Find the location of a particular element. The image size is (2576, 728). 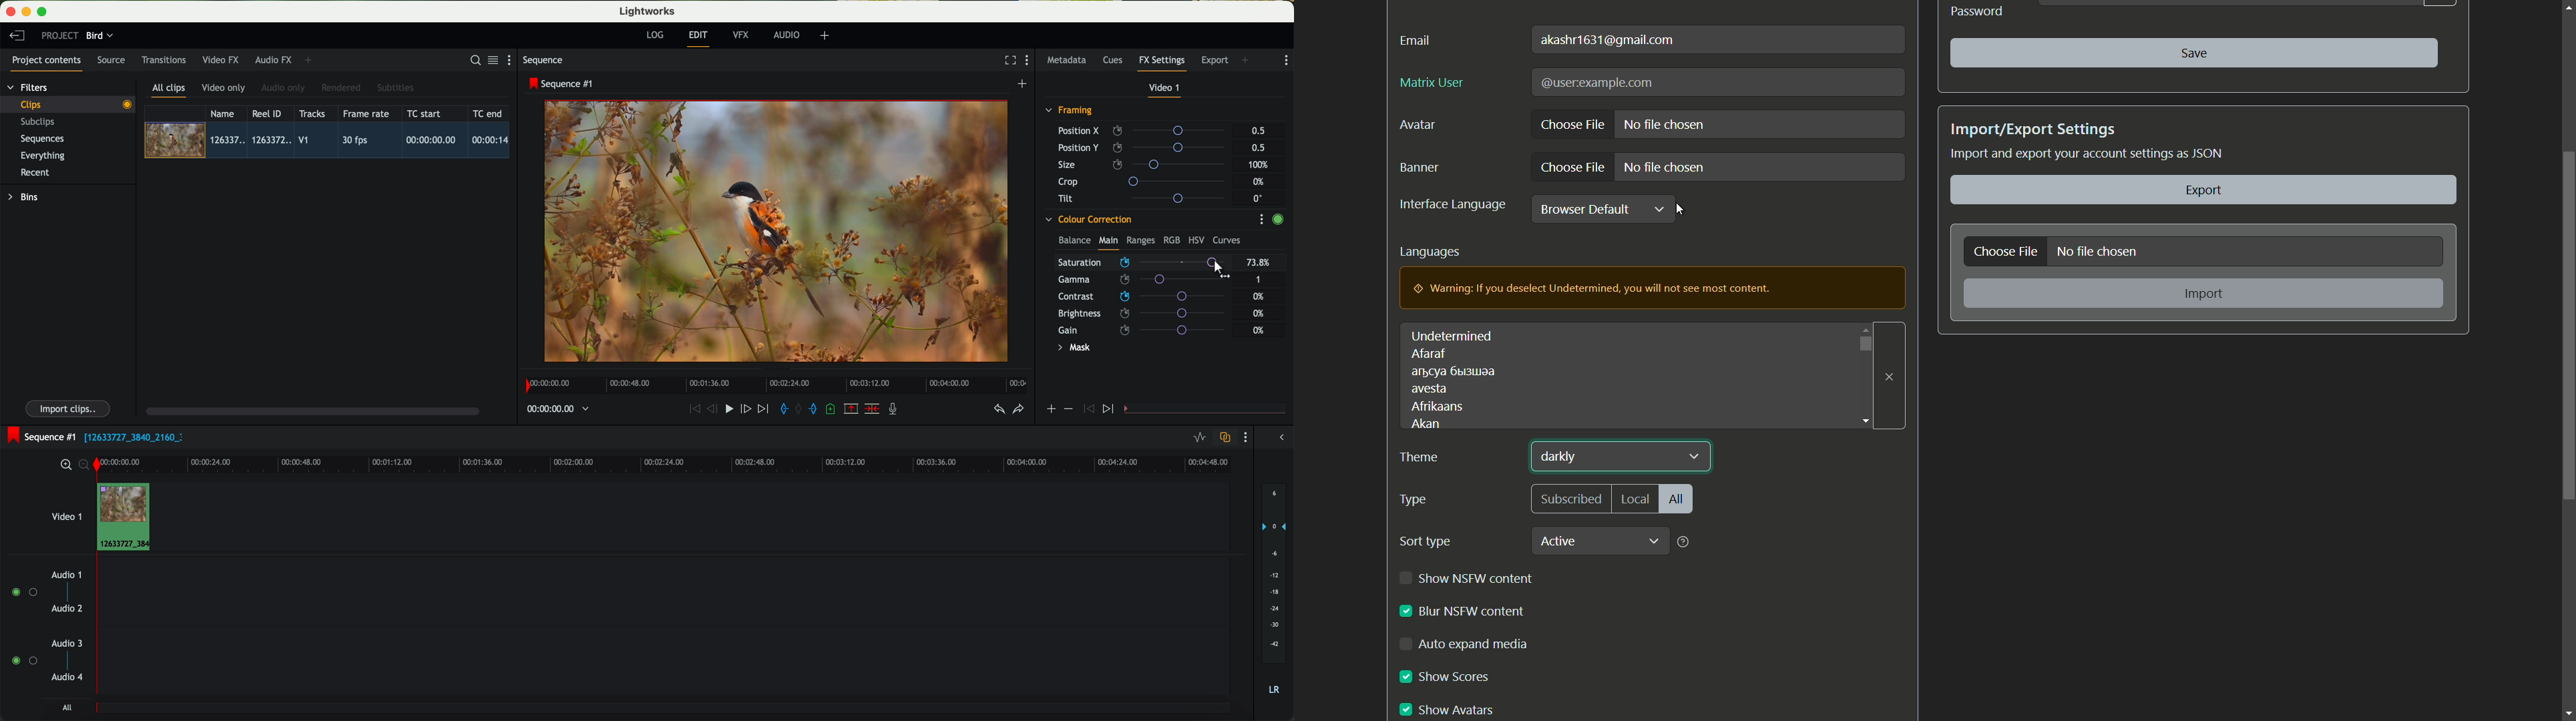

0% is located at coordinates (1260, 182).